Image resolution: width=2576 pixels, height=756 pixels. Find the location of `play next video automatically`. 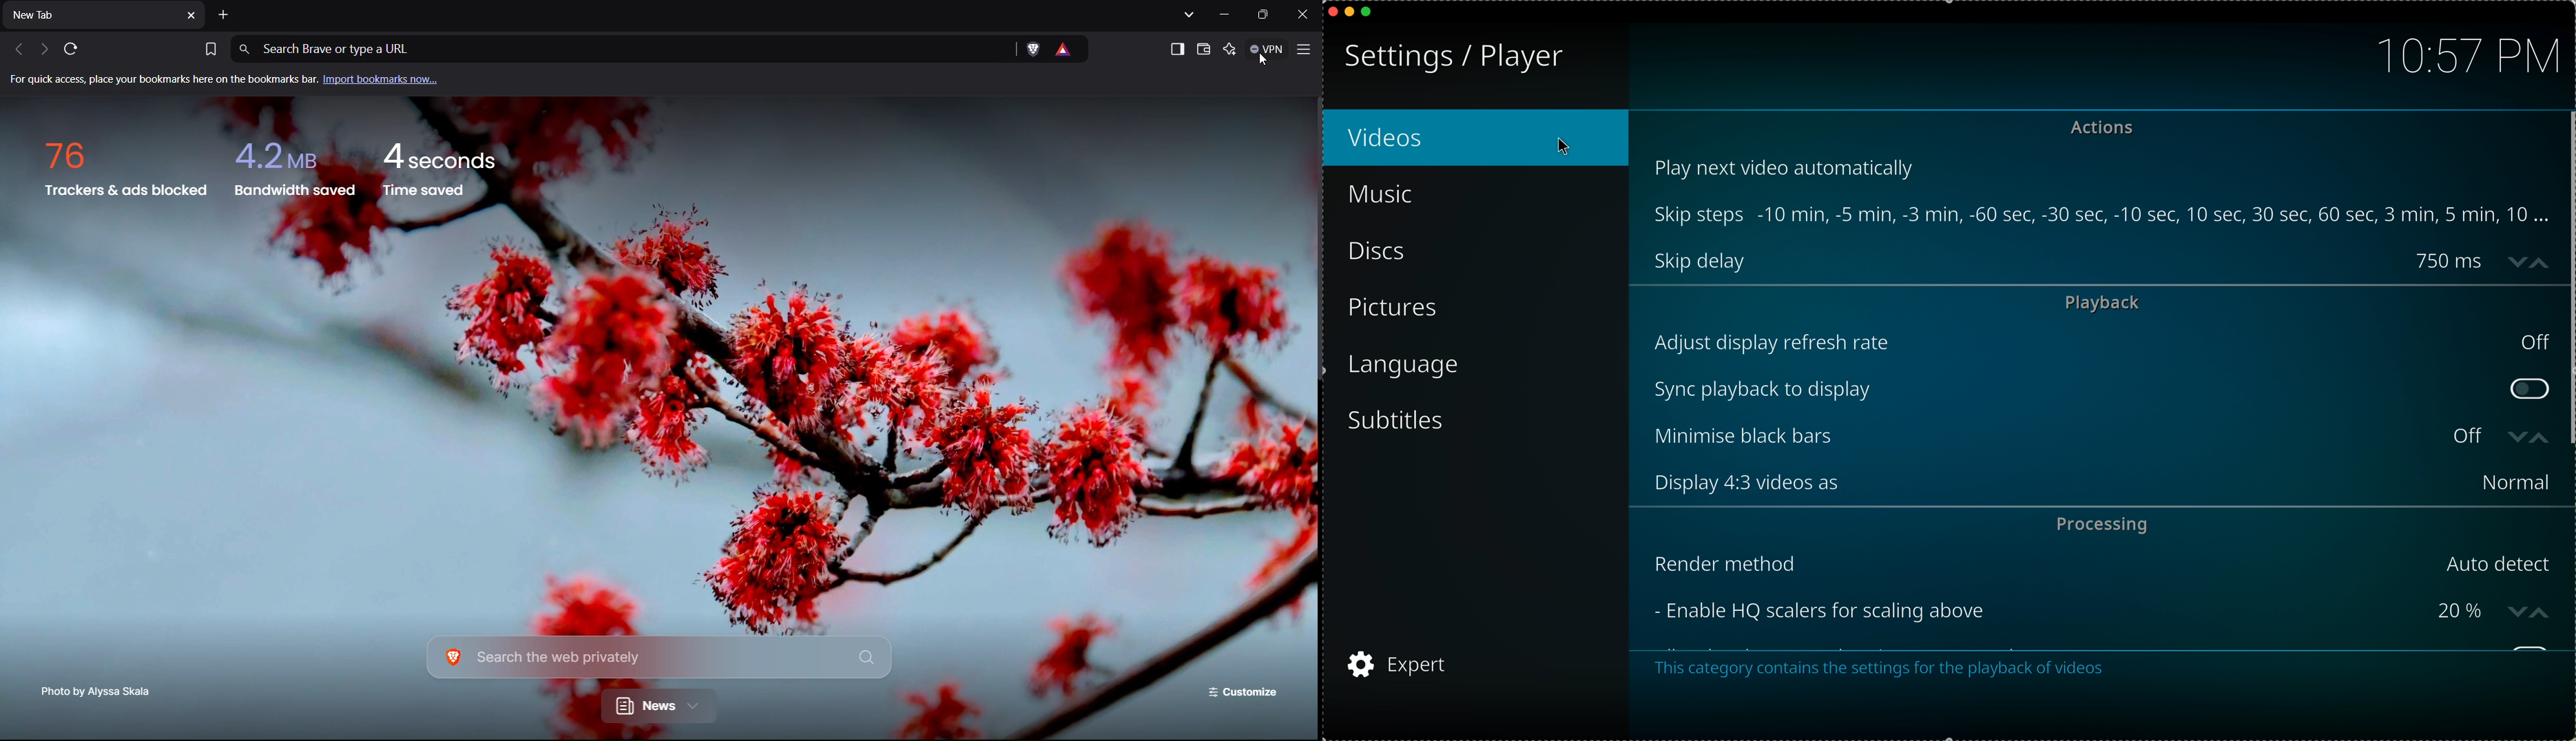

play next video automatically is located at coordinates (1789, 167).